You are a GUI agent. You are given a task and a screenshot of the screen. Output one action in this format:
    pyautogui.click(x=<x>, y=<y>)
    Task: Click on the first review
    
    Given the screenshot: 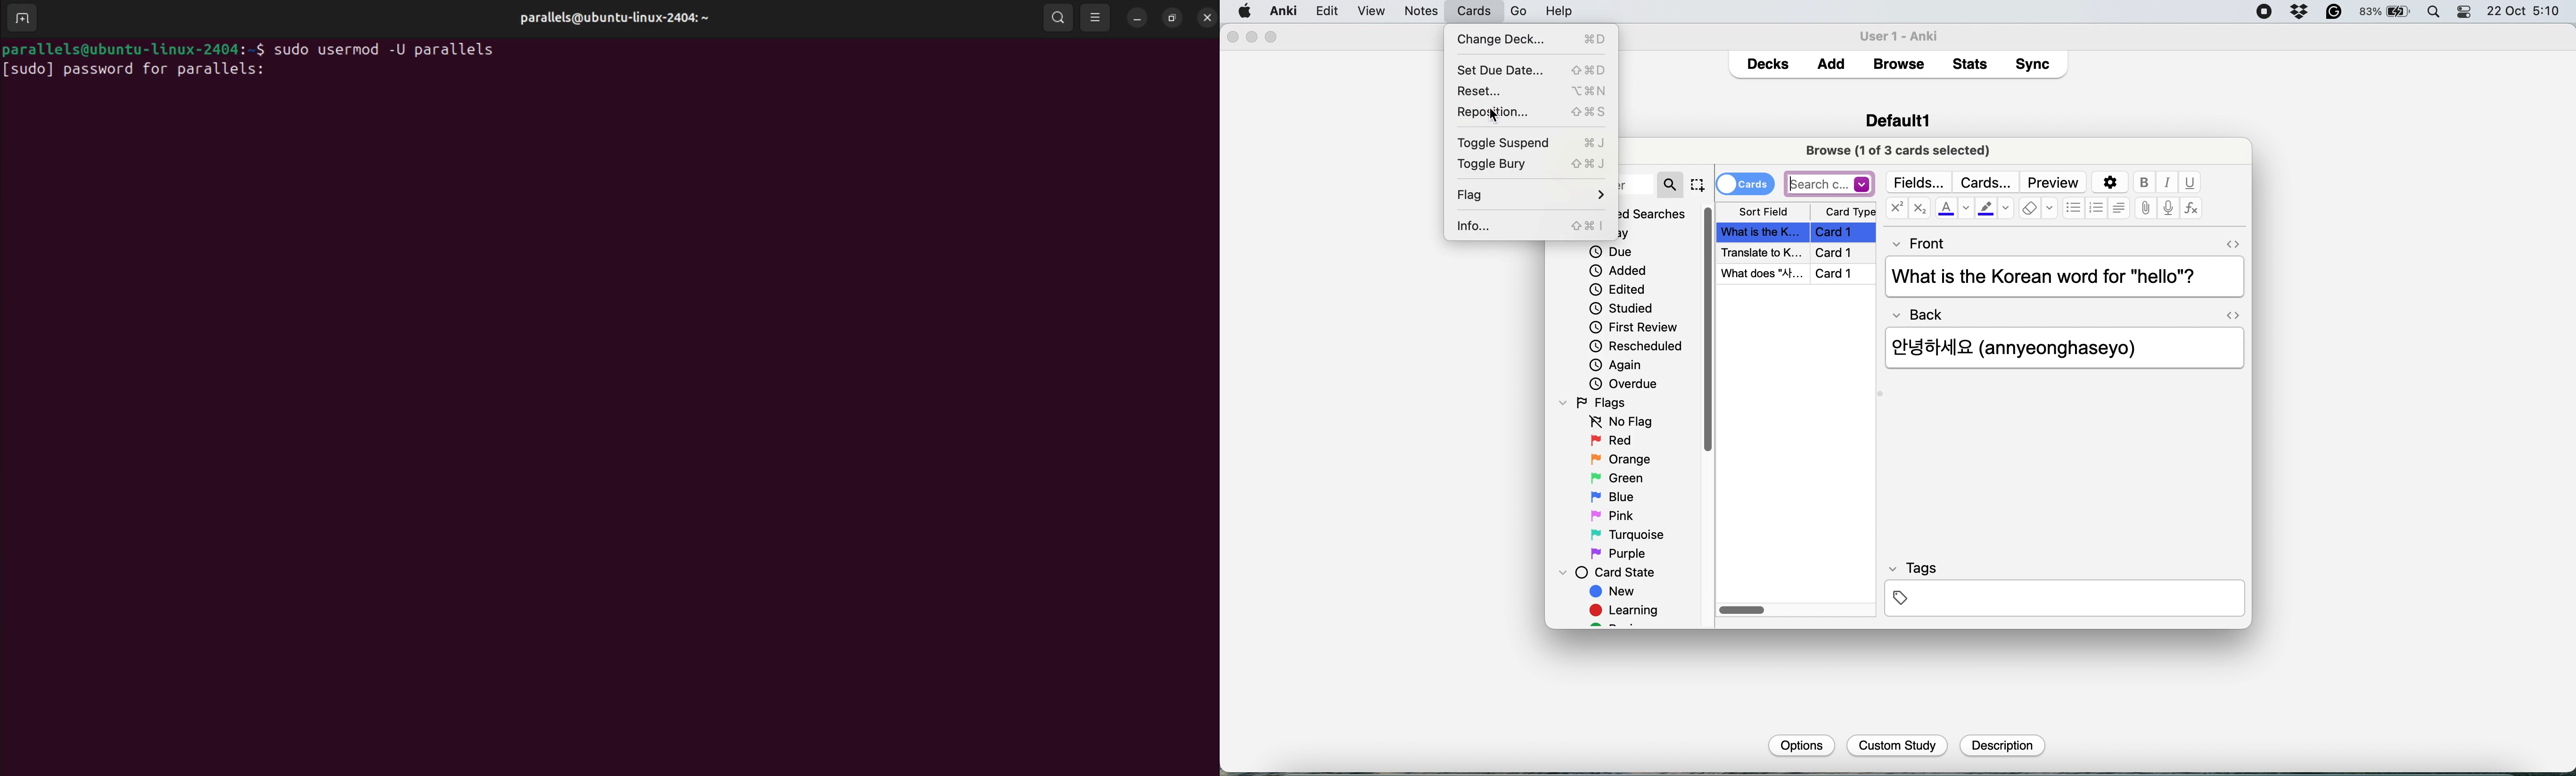 What is the action you would take?
    pyautogui.click(x=1633, y=329)
    